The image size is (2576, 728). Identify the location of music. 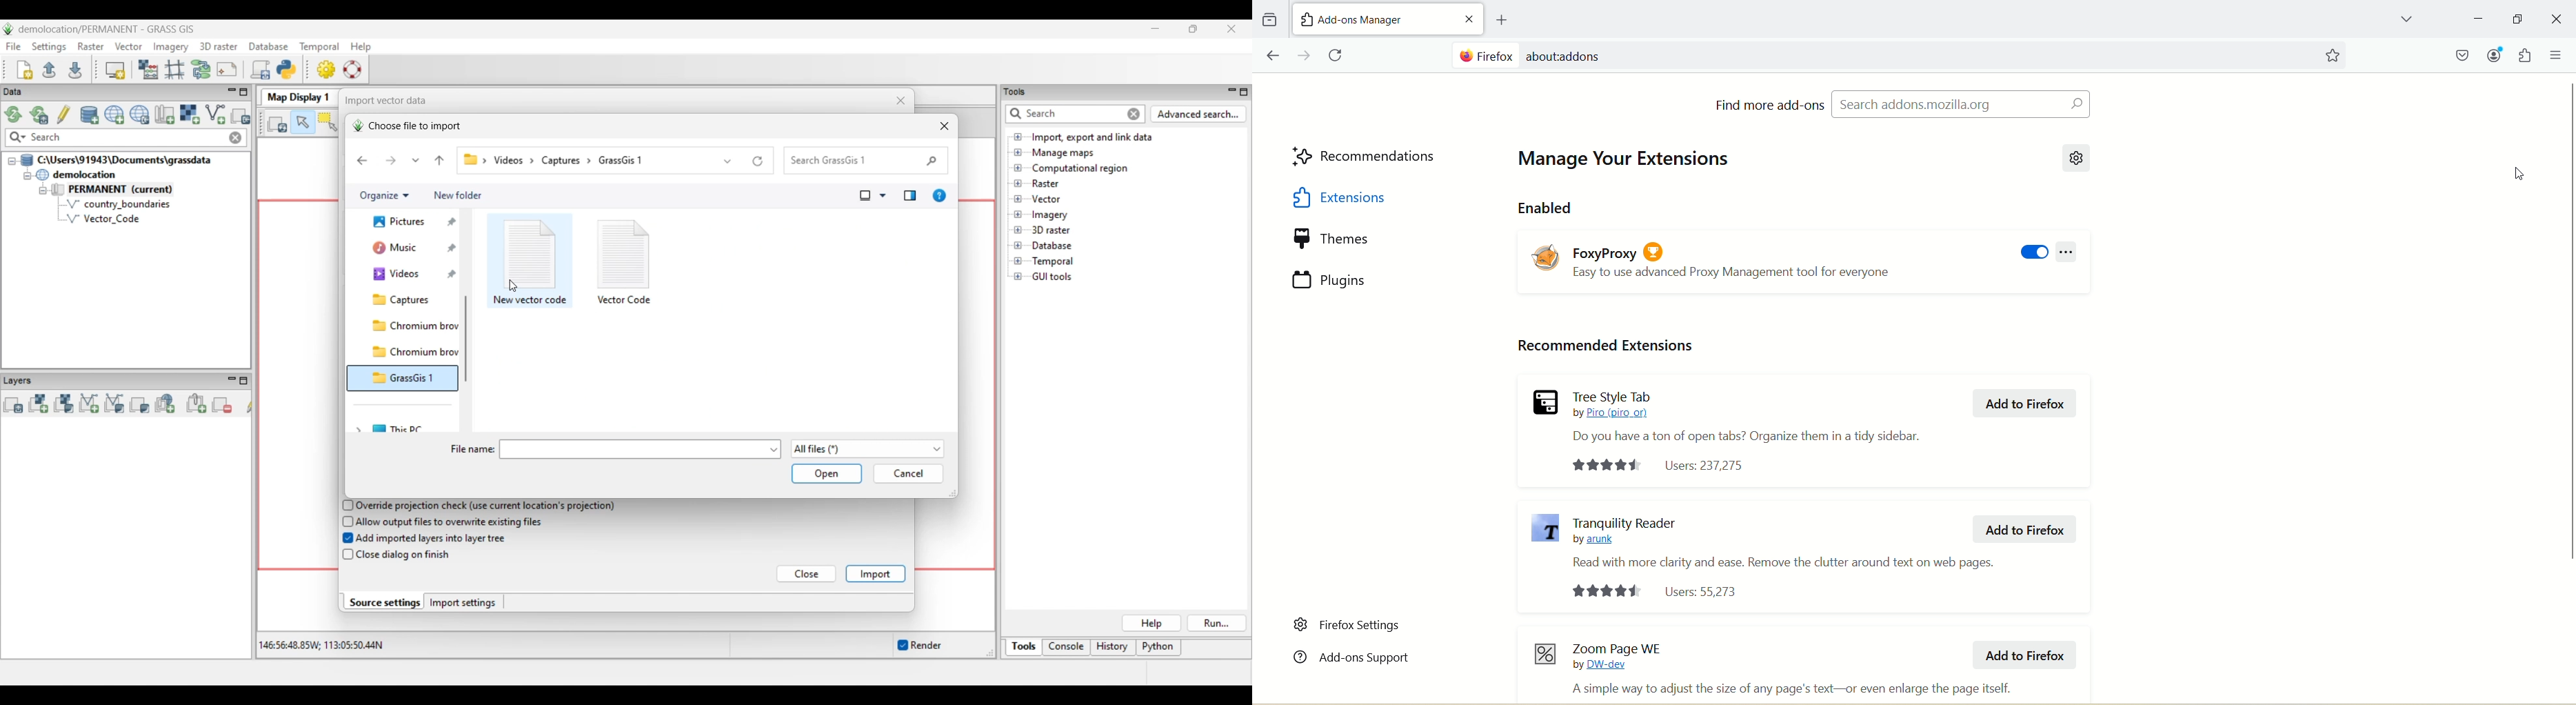
(403, 277).